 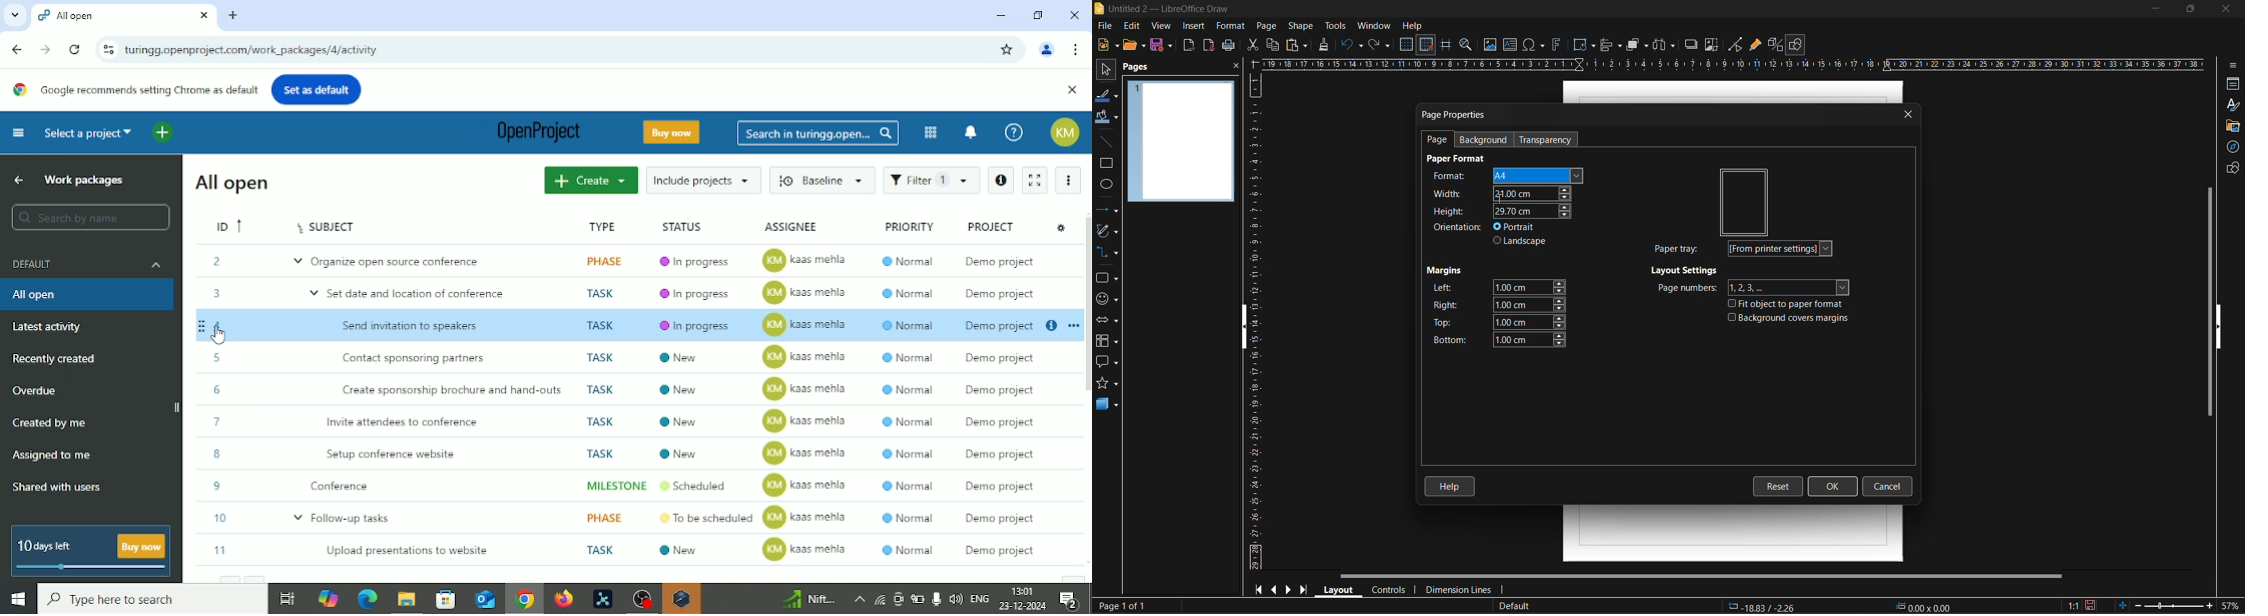 I want to click on paper tray, so click(x=1748, y=249).